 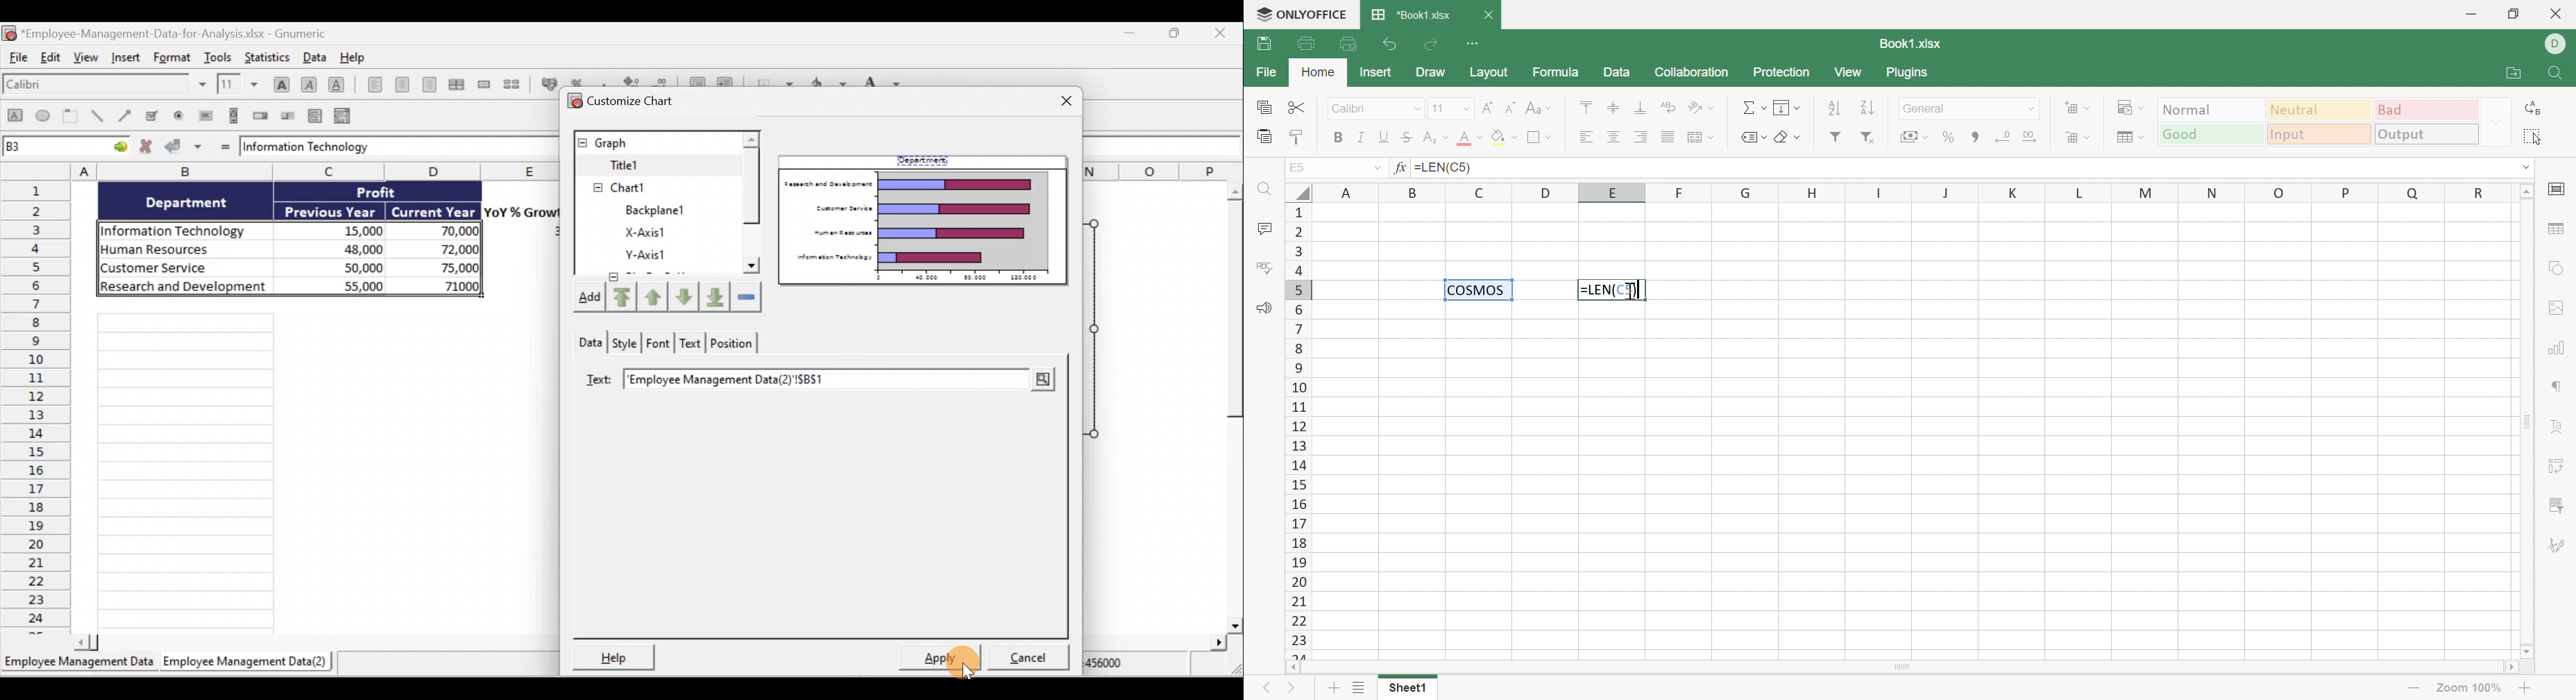 What do you see at coordinates (2426, 110) in the screenshot?
I see `Bad` at bounding box center [2426, 110].